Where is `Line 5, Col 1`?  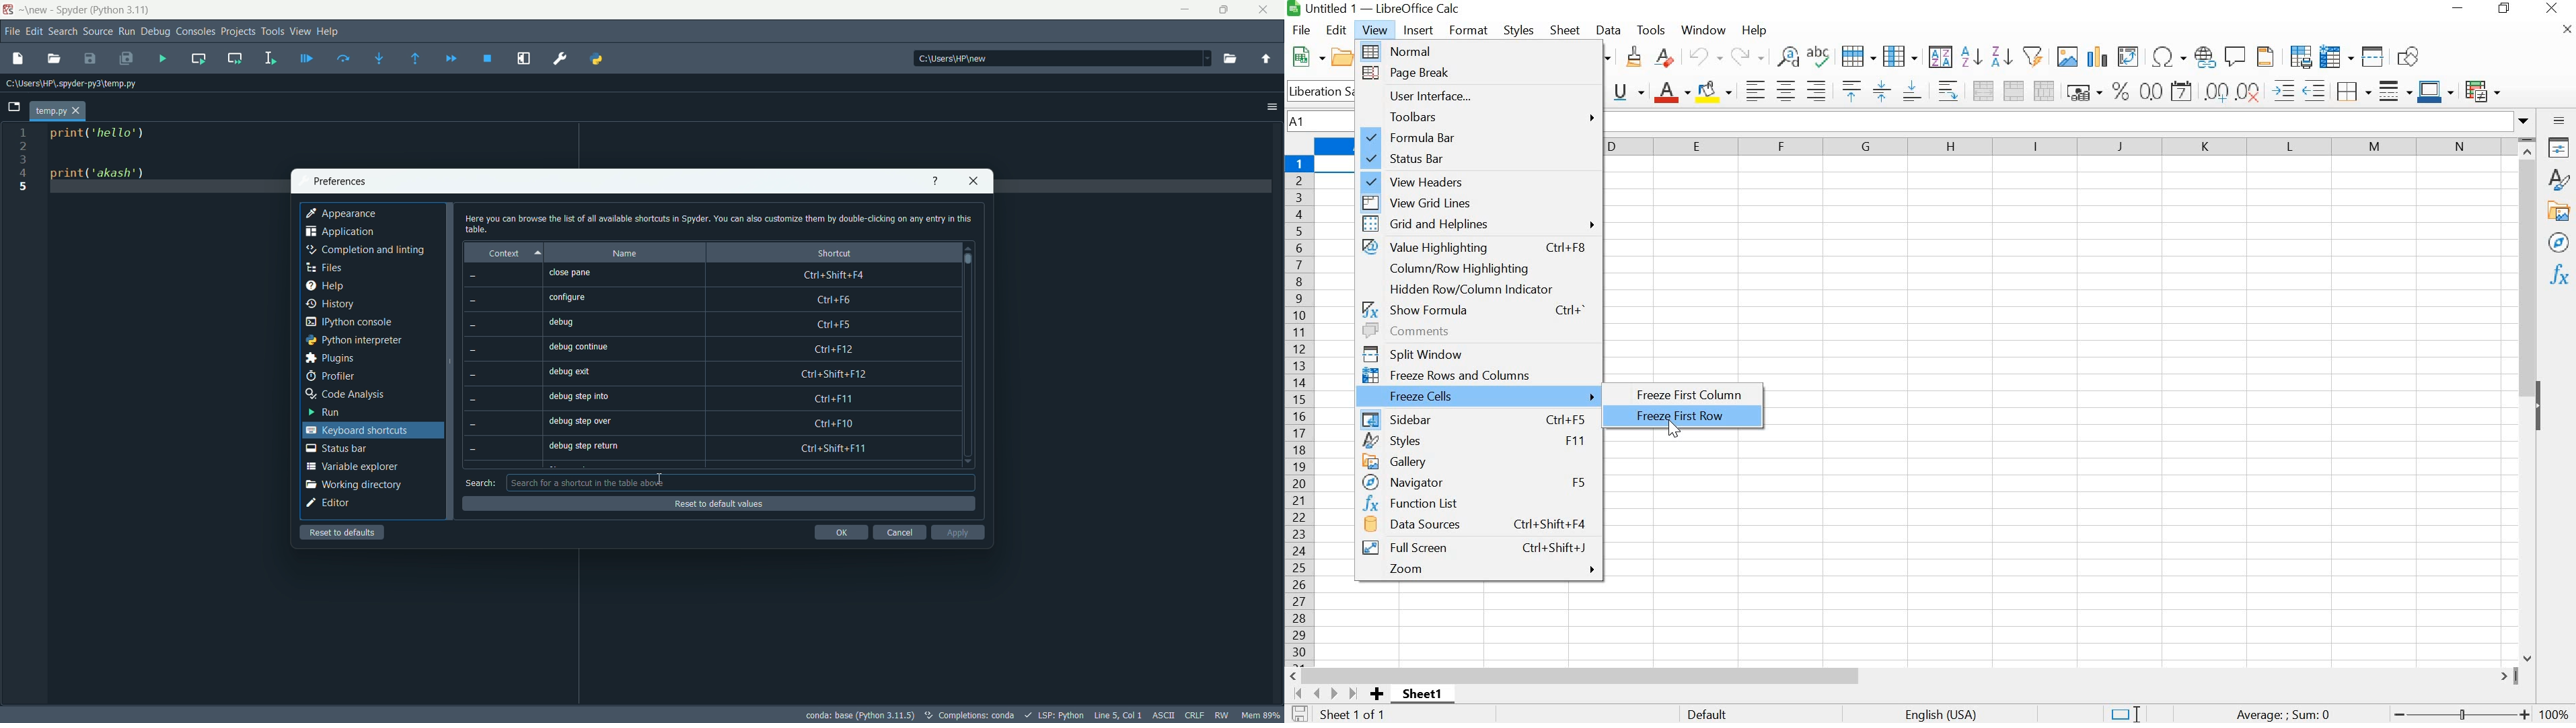
Line 5, Col 1 is located at coordinates (1117, 713).